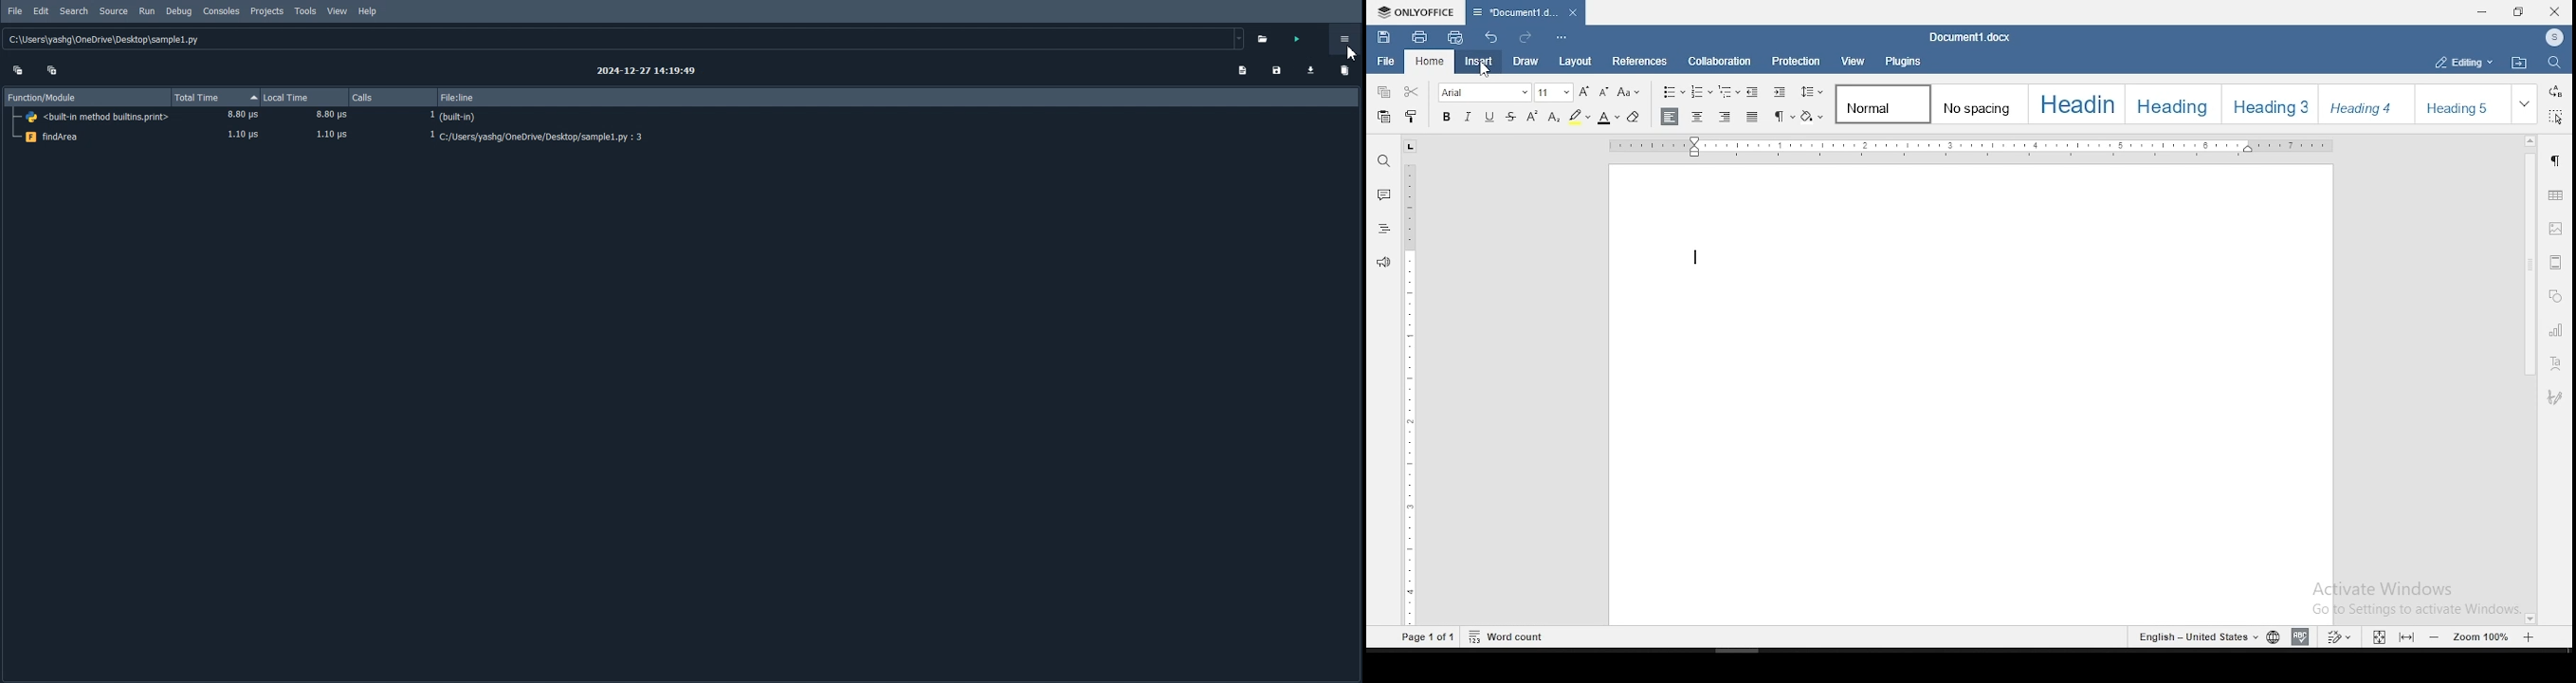 Image resolution: width=2576 pixels, height=700 pixels. I want to click on ruler, so click(1413, 395).